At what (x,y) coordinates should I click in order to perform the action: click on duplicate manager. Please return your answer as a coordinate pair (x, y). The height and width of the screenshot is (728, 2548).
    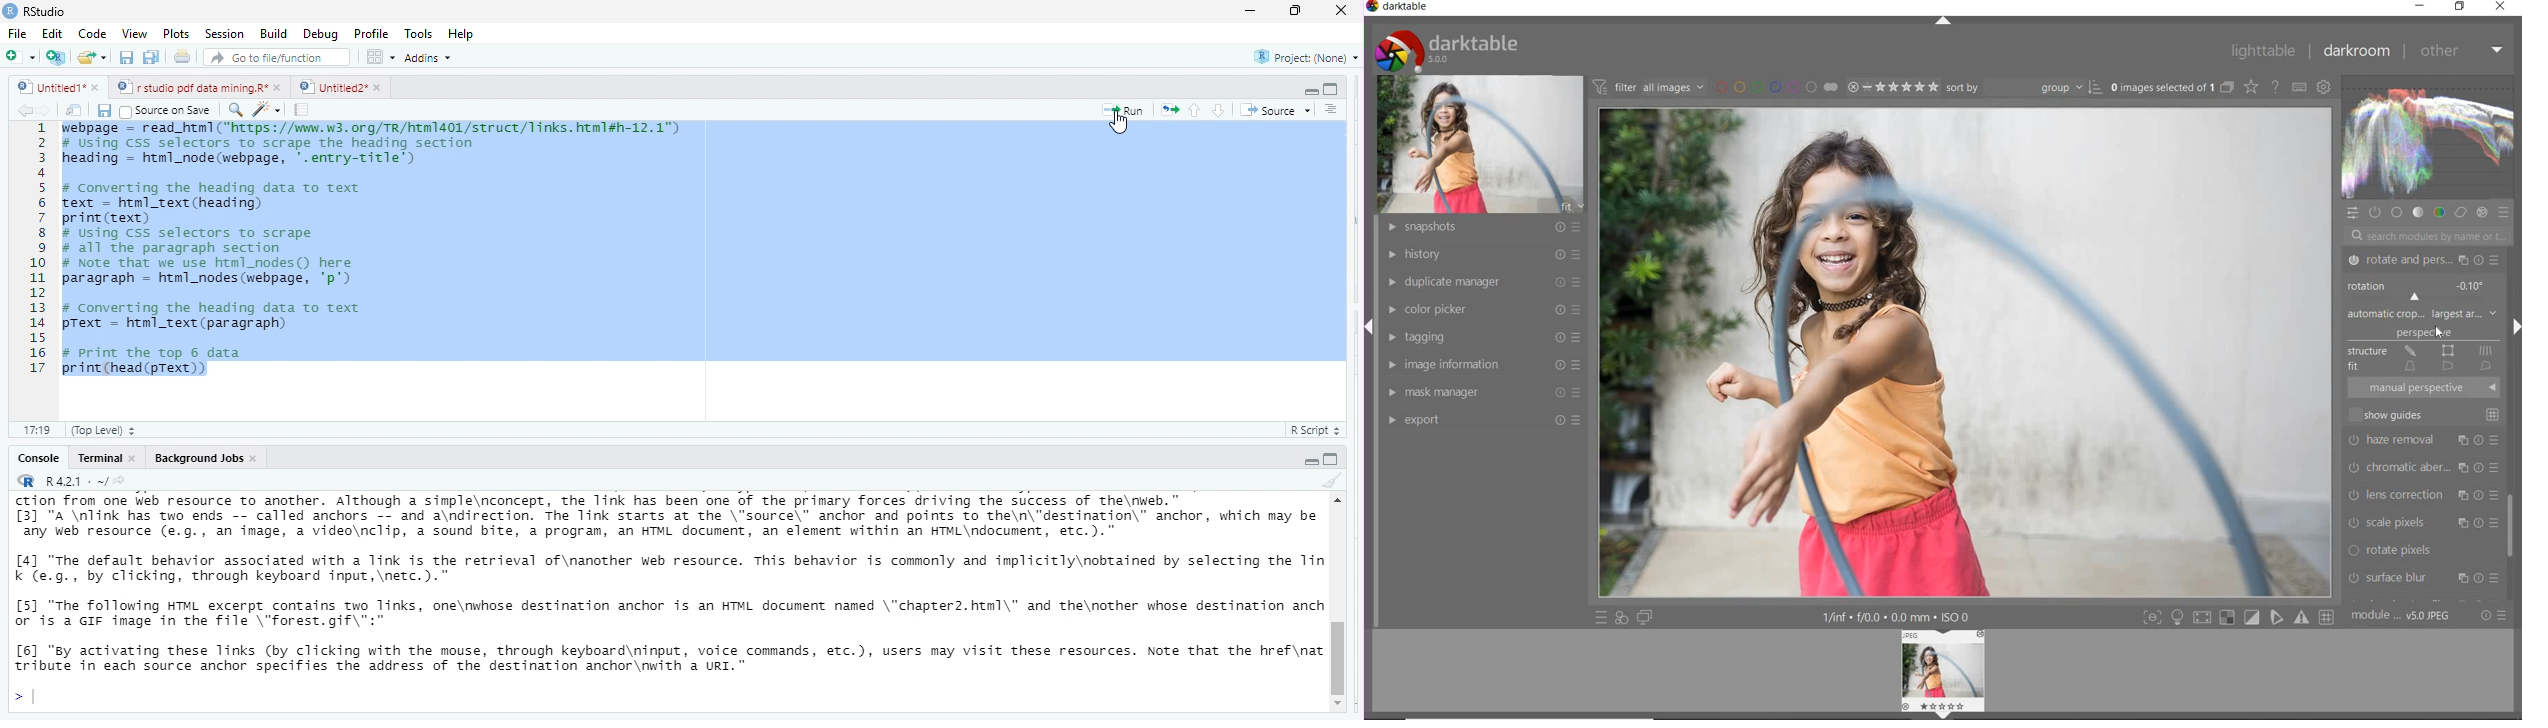
    Looking at the image, I should click on (1485, 282).